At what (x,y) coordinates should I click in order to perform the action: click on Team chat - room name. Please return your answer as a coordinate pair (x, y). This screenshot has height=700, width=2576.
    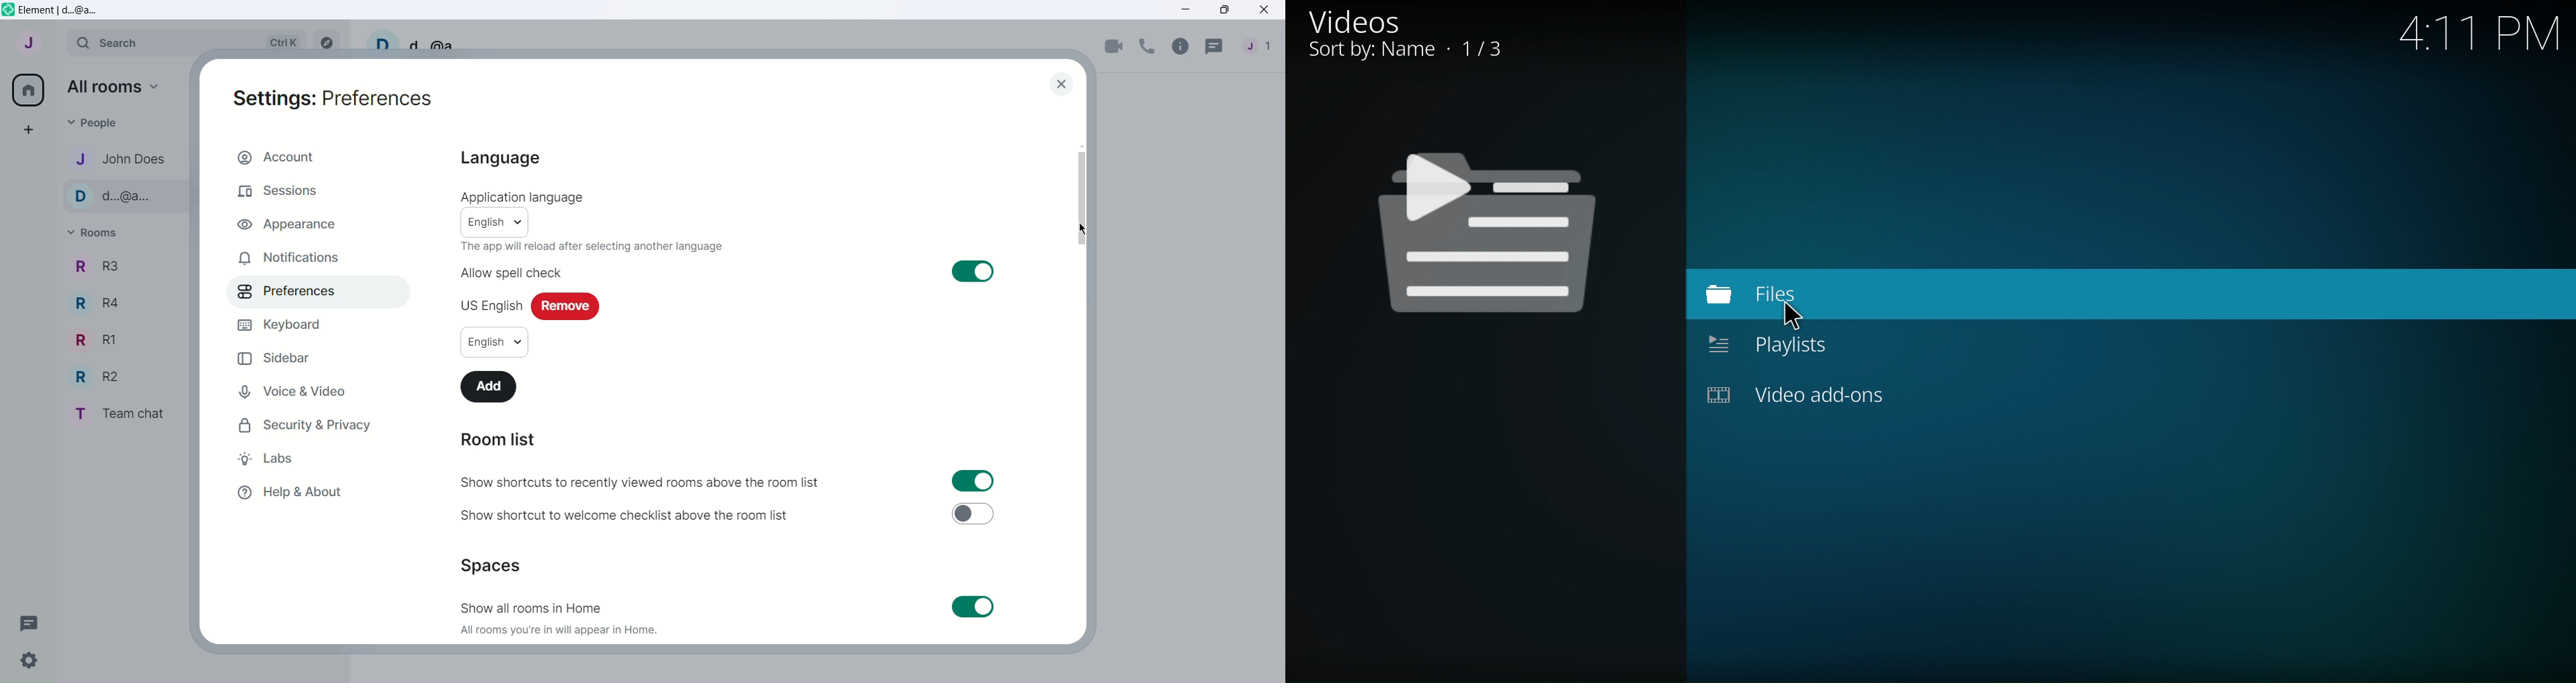
    Looking at the image, I should click on (126, 413).